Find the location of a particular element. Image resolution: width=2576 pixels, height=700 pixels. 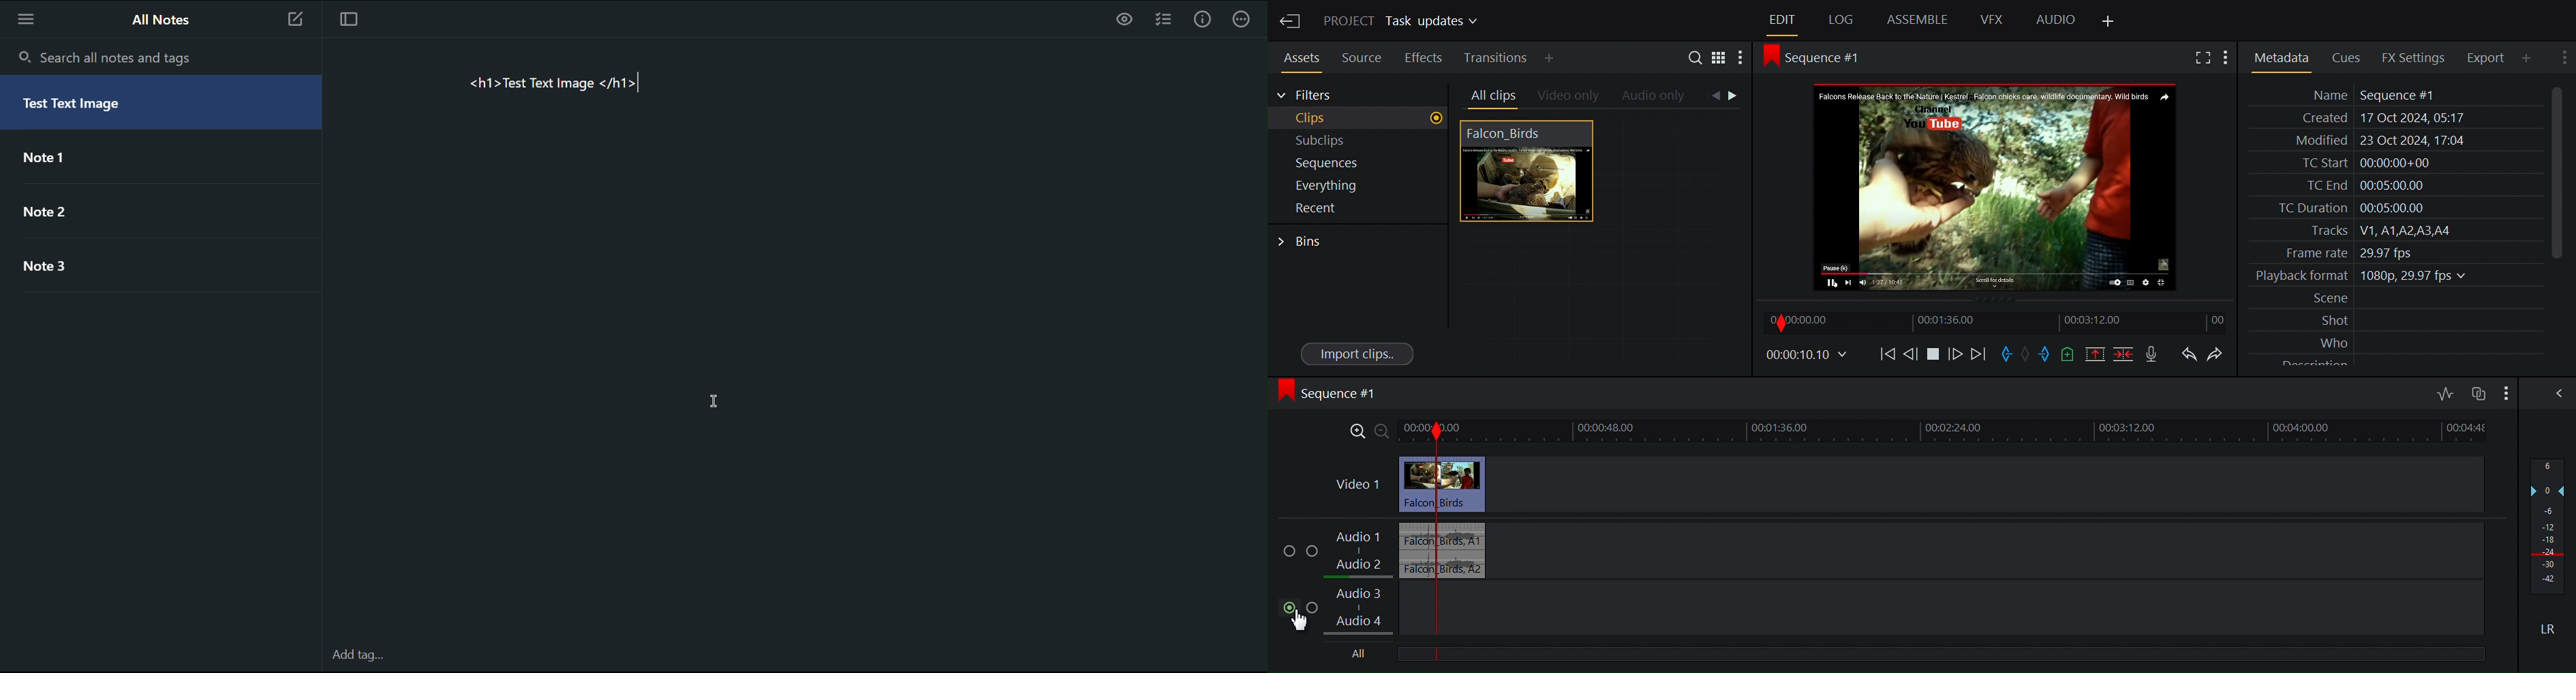

VFX is located at coordinates (1993, 19).